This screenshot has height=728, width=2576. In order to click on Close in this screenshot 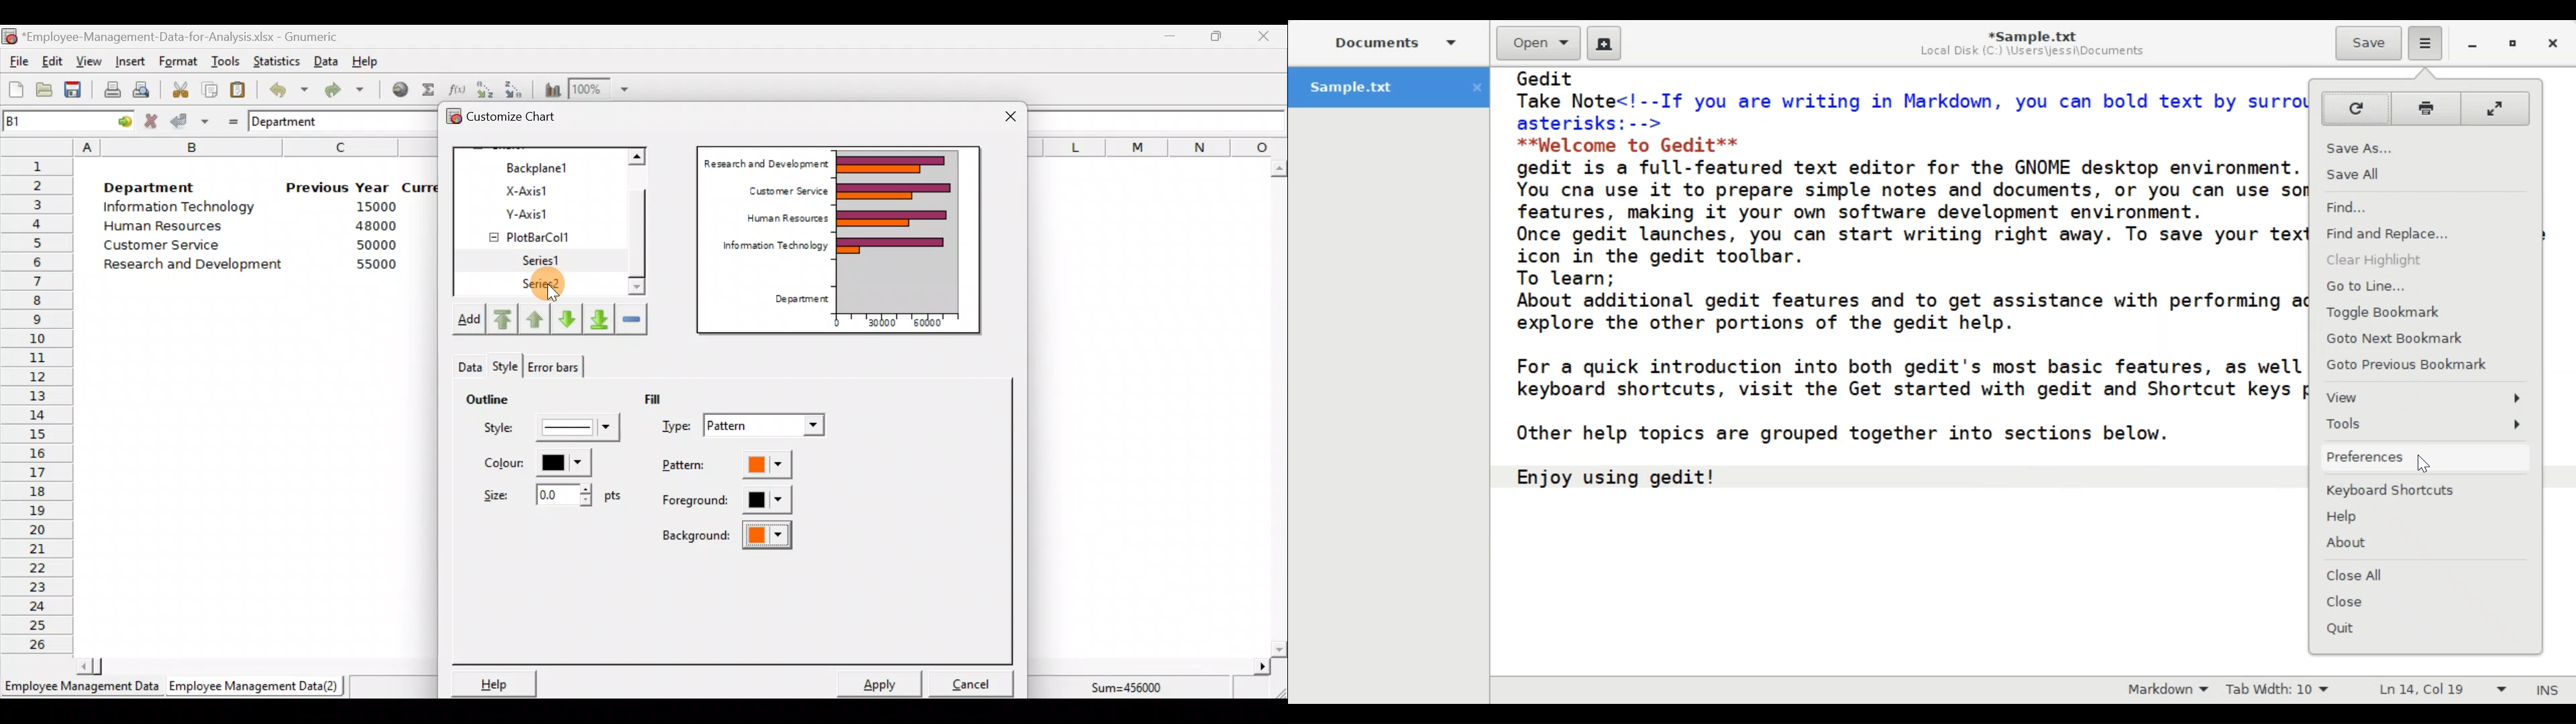, I will do `click(1263, 38)`.